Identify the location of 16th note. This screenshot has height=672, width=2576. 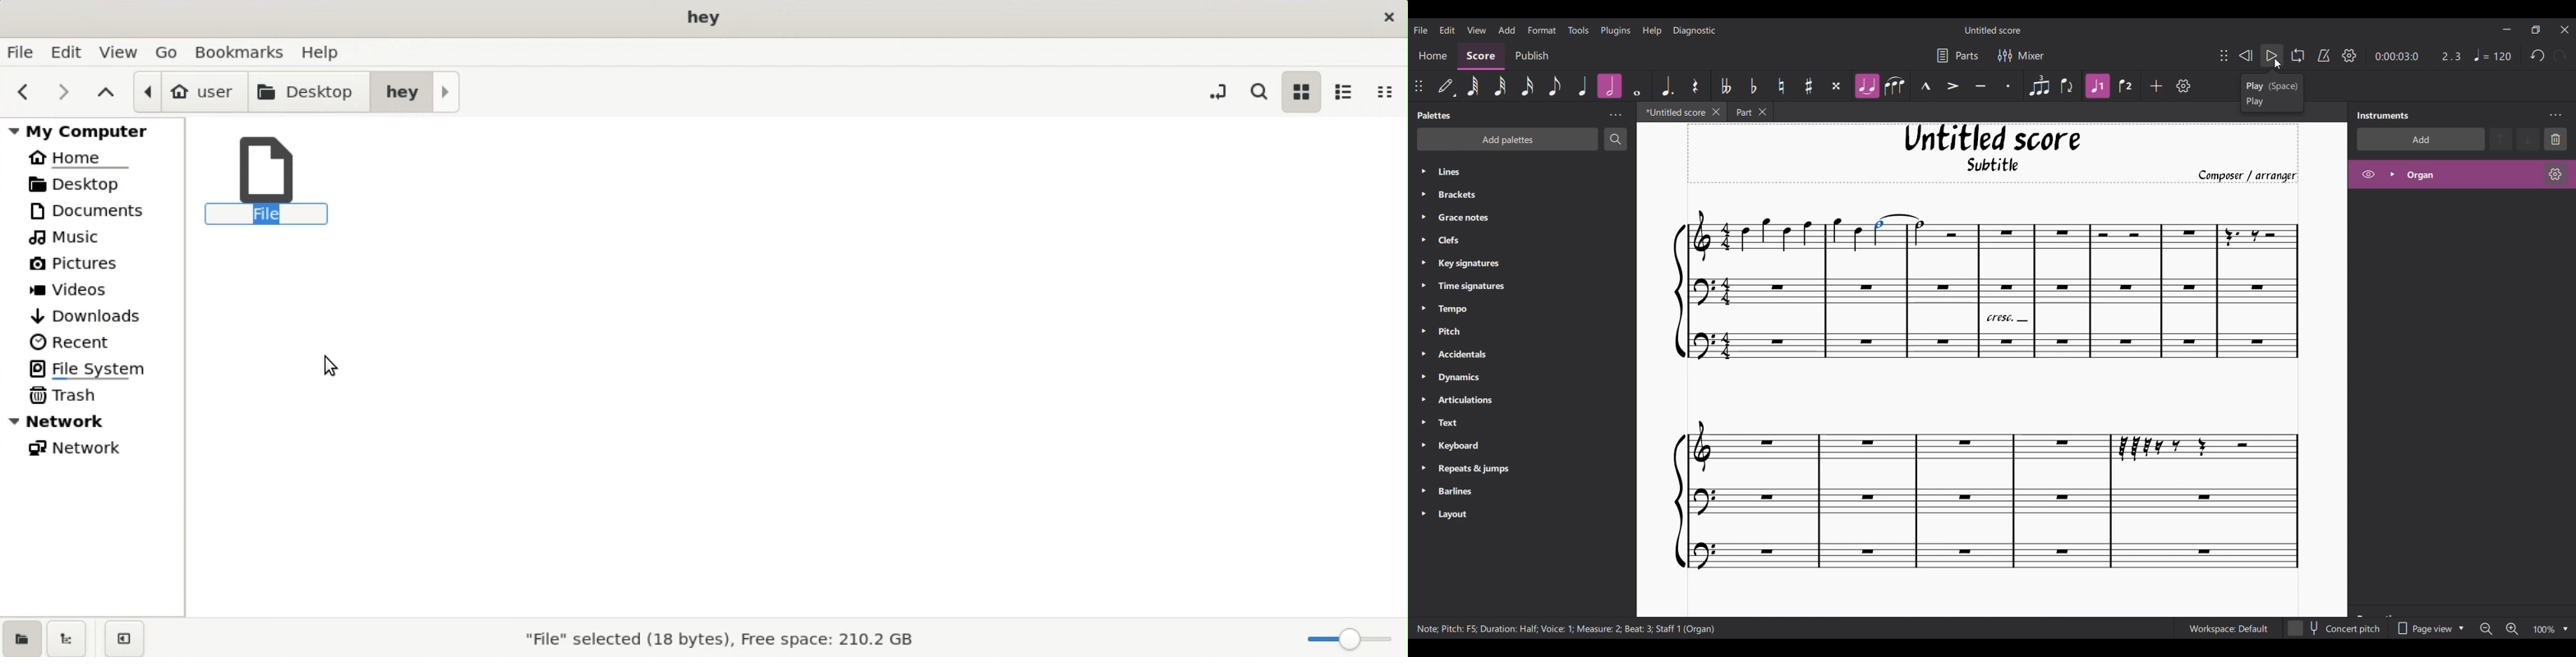
(1527, 86).